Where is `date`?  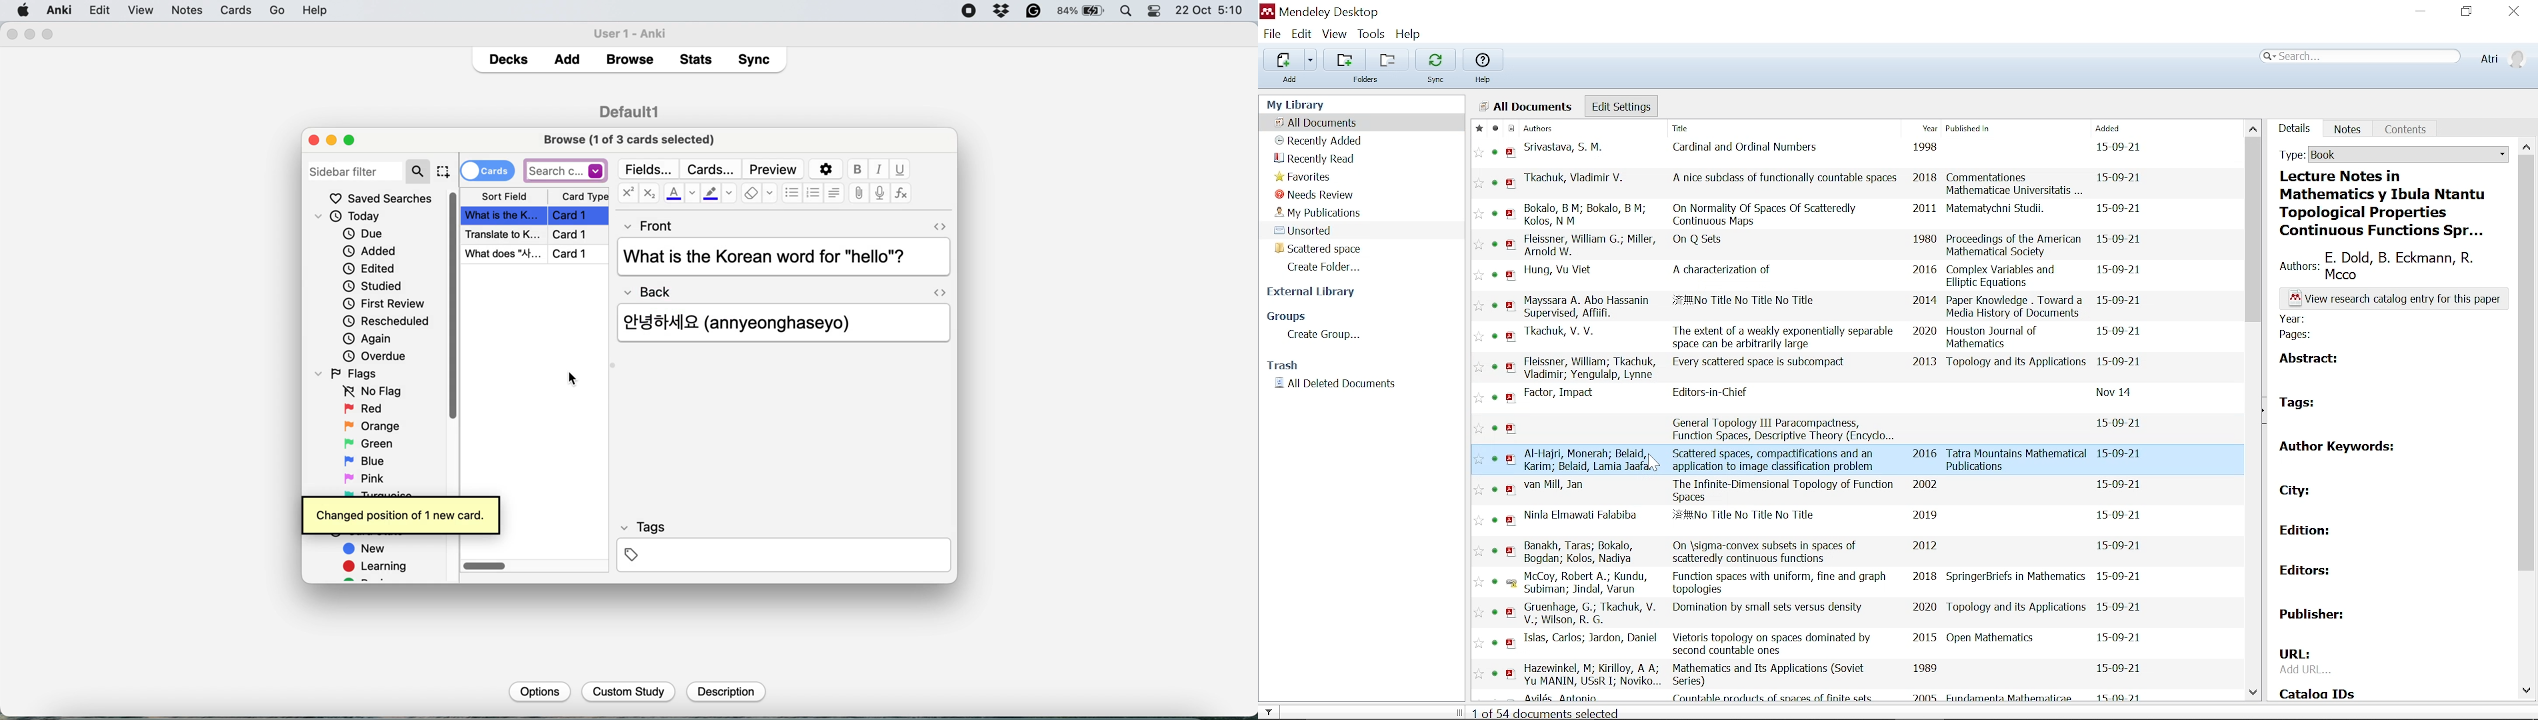 date is located at coordinates (2121, 608).